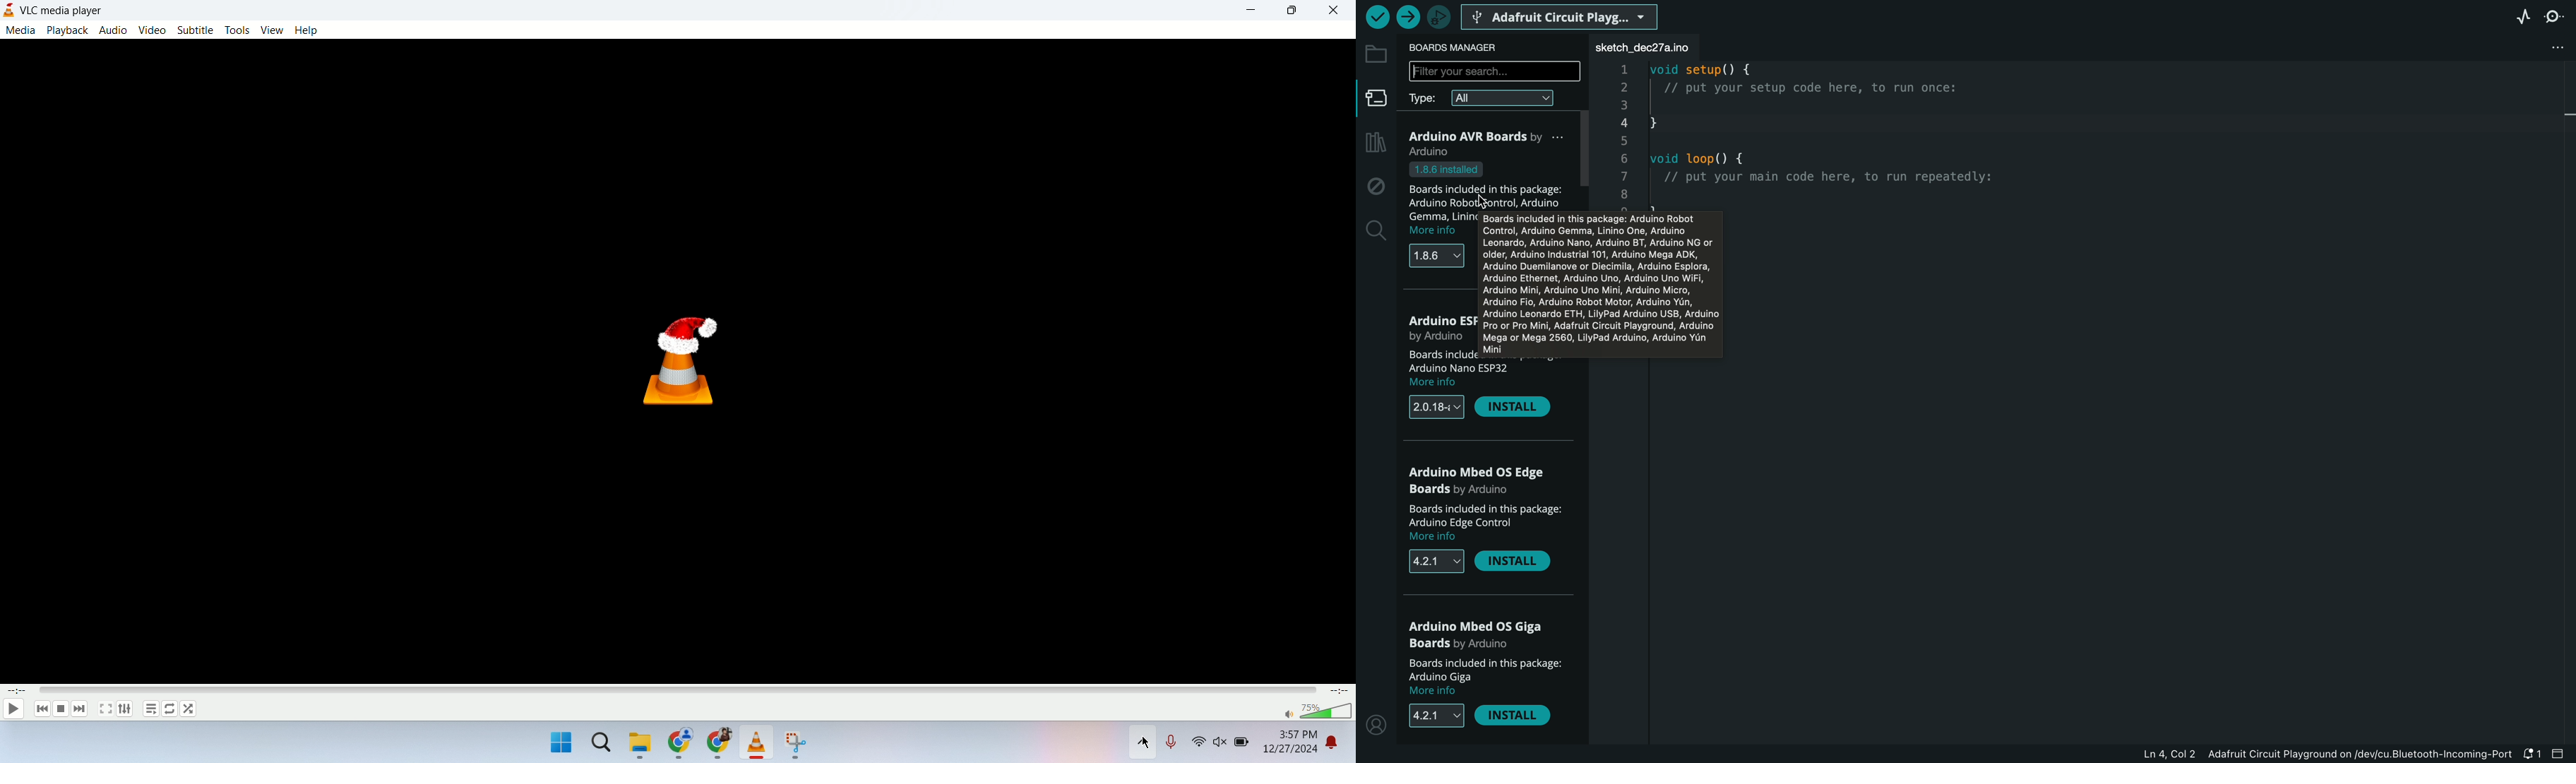 This screenshot has width=2576, height=784. Describe the element at coordinates (66, 30) in the screenshot. I see `Playback` at that location.